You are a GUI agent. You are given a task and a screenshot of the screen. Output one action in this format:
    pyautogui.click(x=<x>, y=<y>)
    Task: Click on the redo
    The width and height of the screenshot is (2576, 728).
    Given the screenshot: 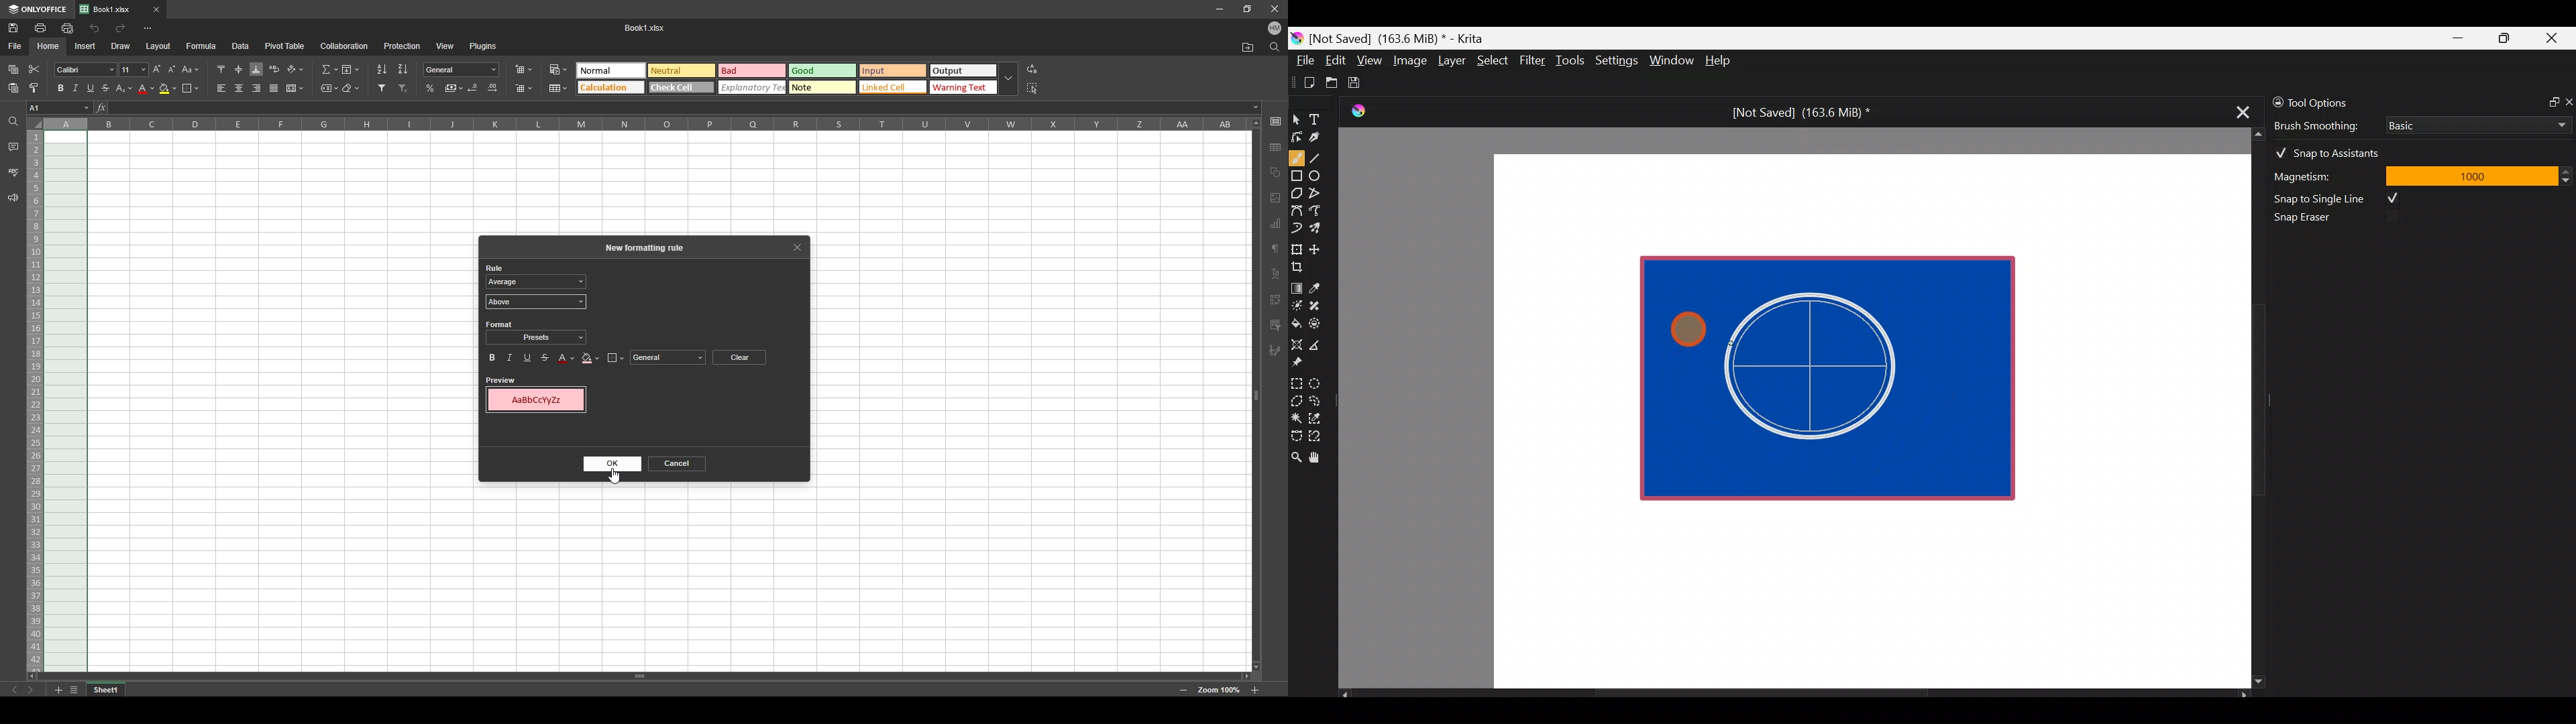 What is the action you would take?
    pyautogui.click(x=120, y=27)
    